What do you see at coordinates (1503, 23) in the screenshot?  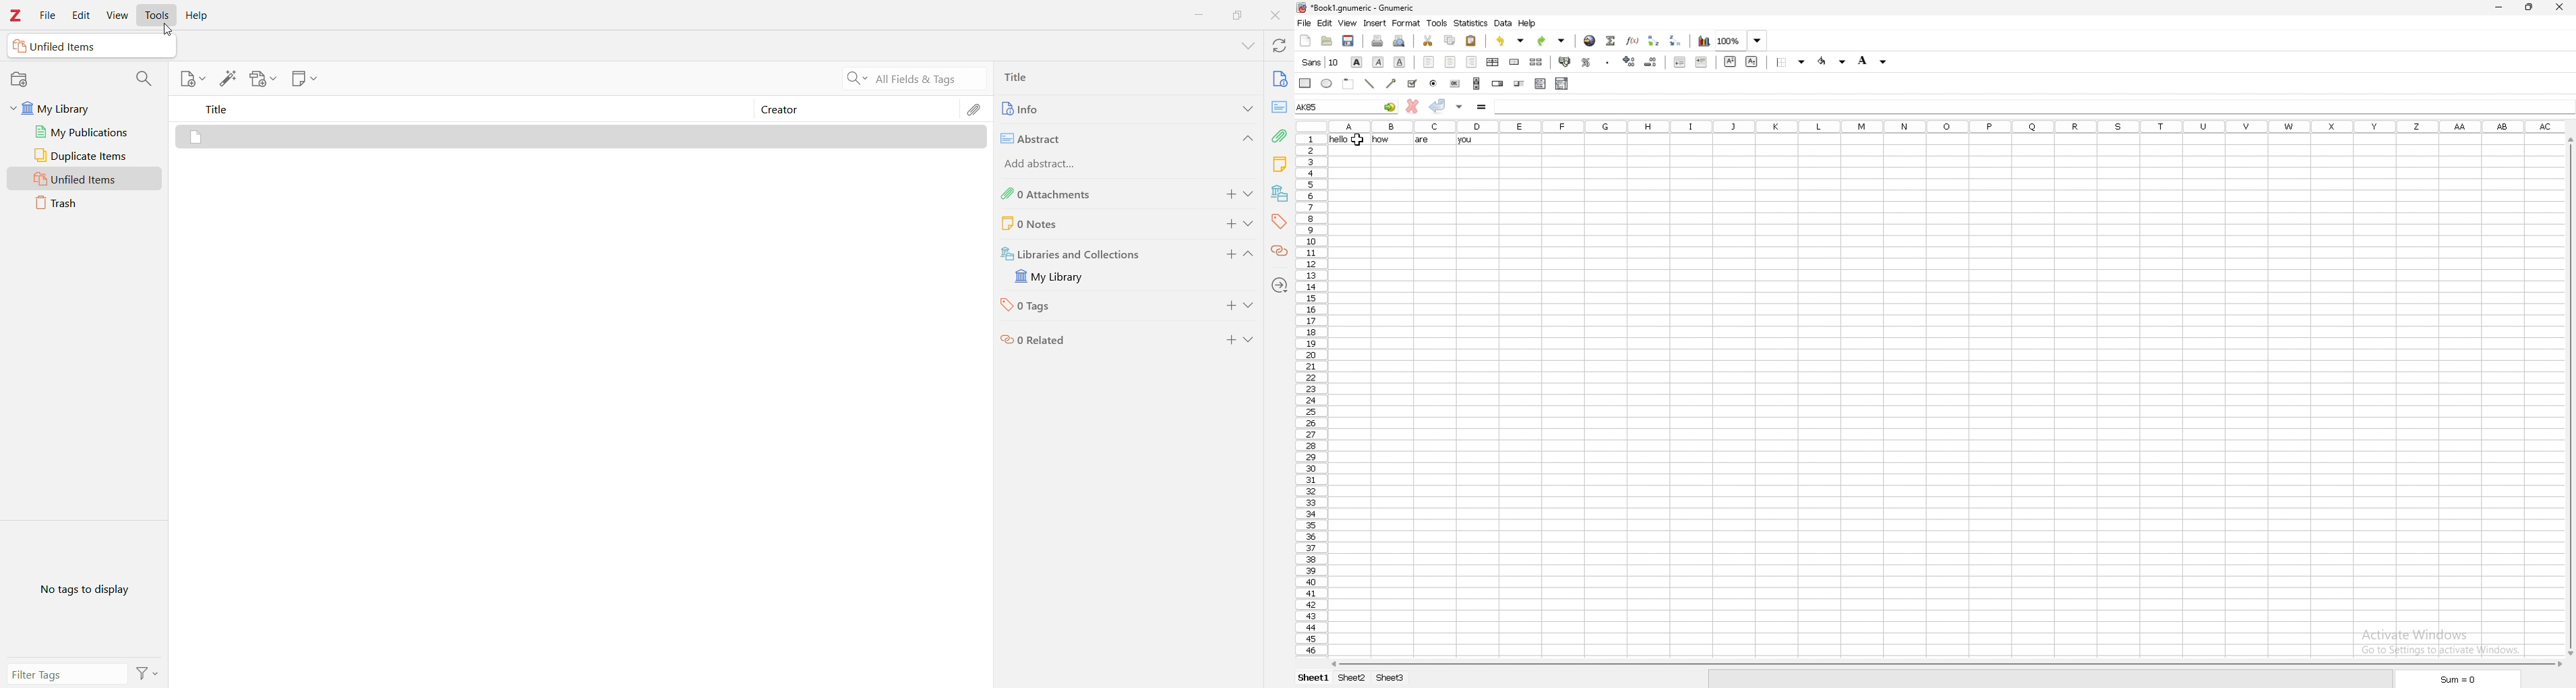 I see `data` at bounding box center [1503, 23].